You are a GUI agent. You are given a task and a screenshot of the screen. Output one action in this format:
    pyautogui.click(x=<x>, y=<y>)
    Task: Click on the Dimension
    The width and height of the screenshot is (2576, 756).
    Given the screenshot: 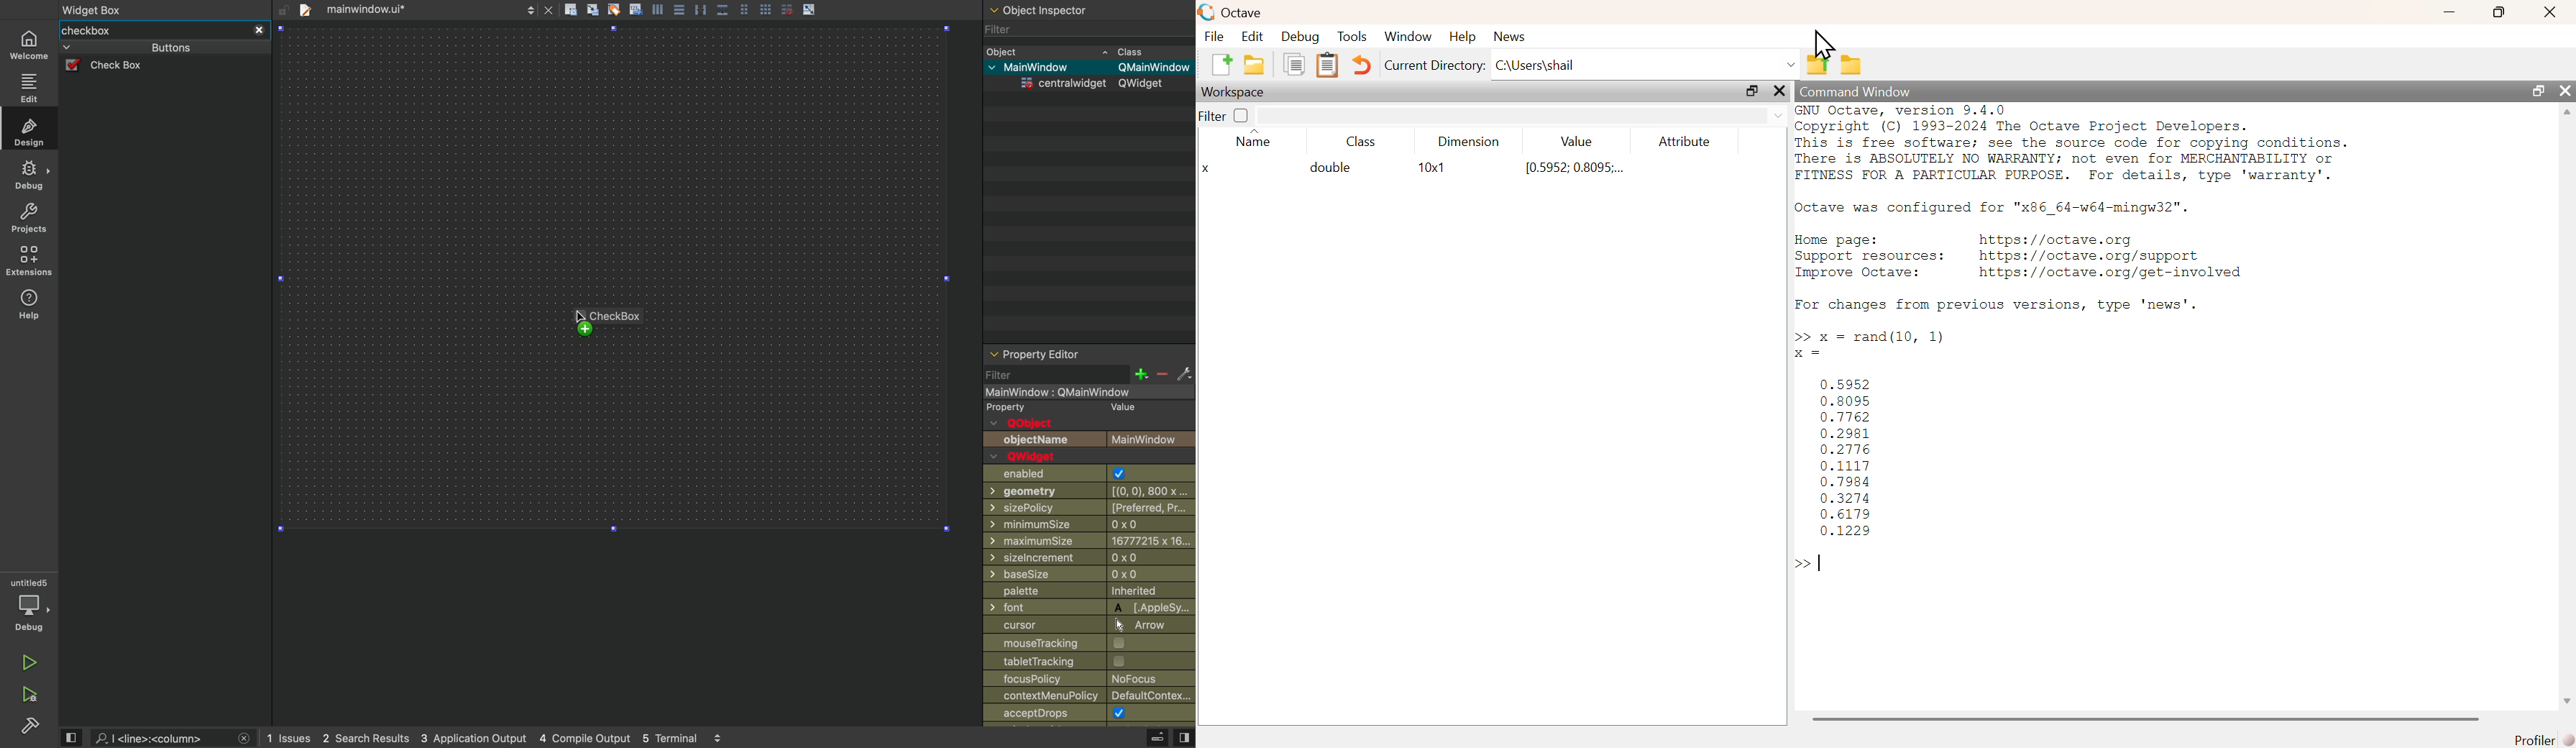 What is the action you would take?
    pyautogui.click(x=1474, y=142)
    